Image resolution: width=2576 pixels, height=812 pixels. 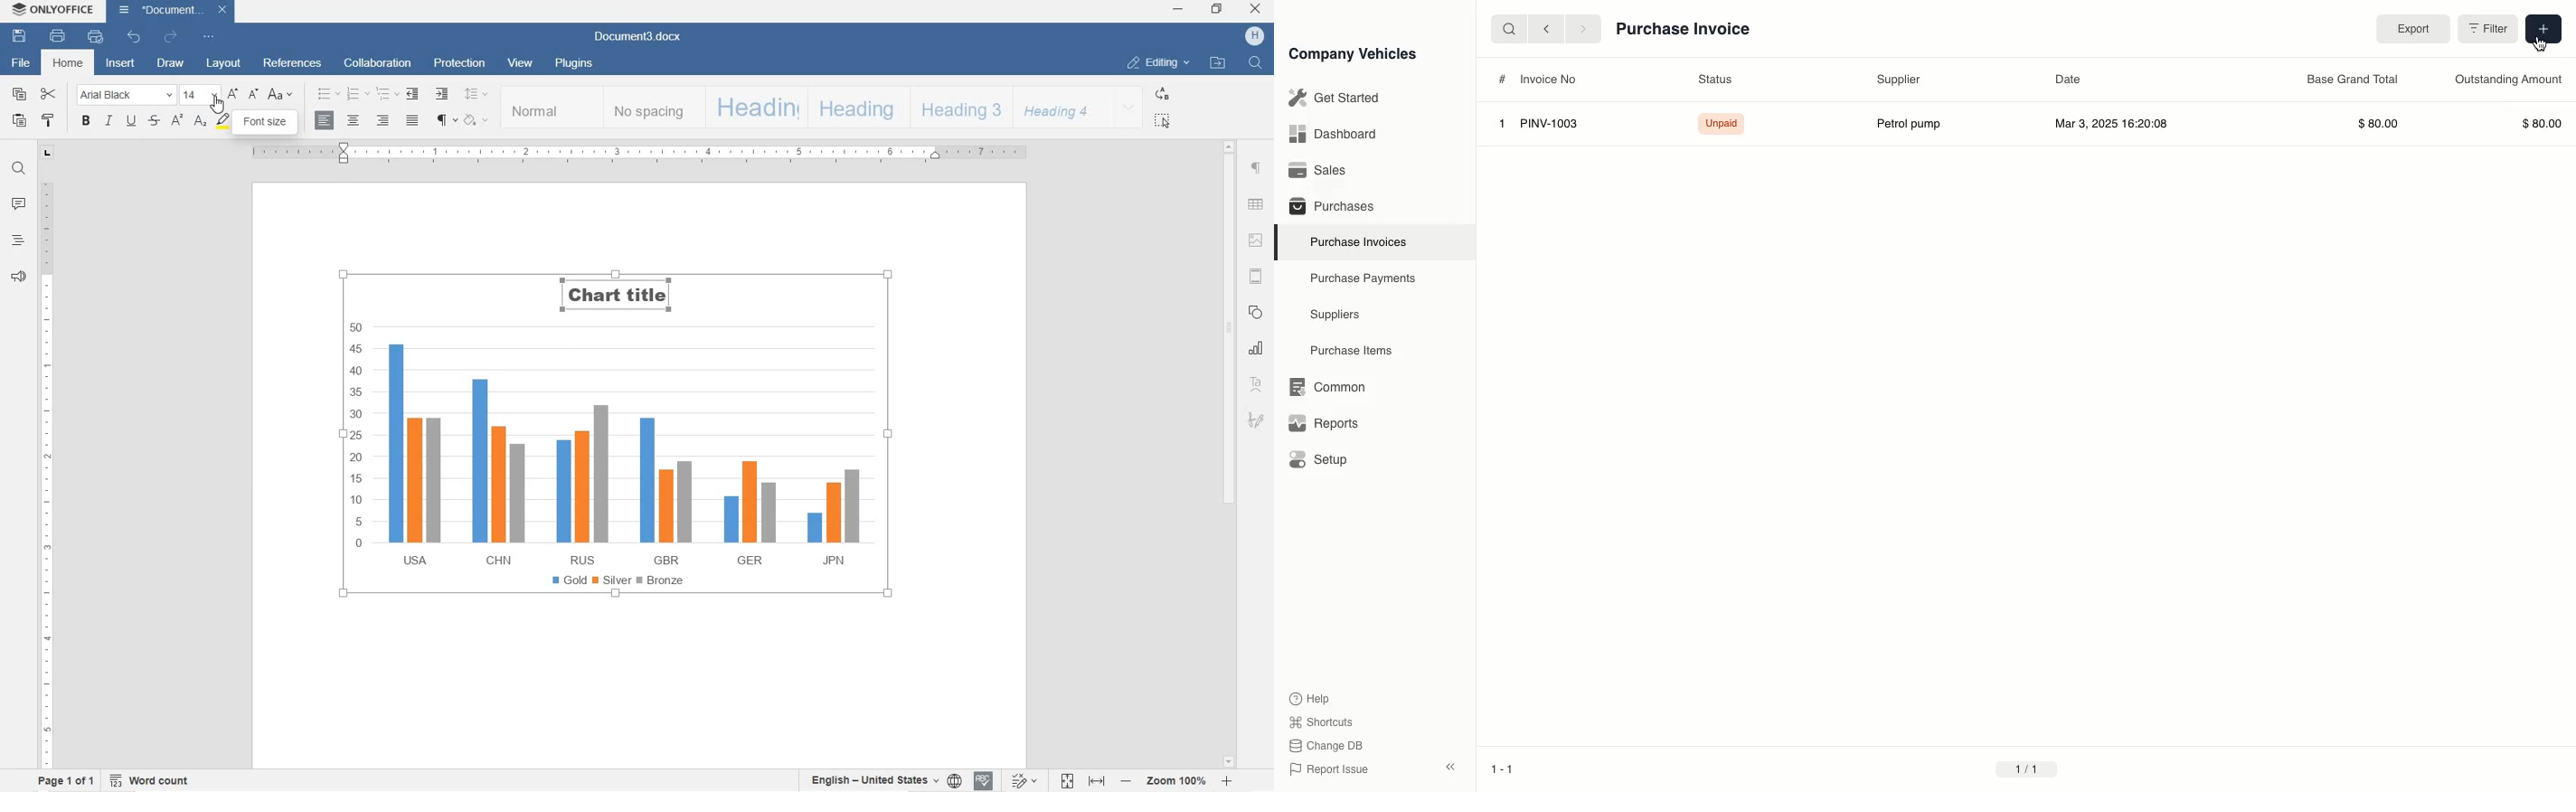 What do you see at coordinates (1258, 10) in the screenshot?
I see `CLOSE` at bounding box center [1258, 10].